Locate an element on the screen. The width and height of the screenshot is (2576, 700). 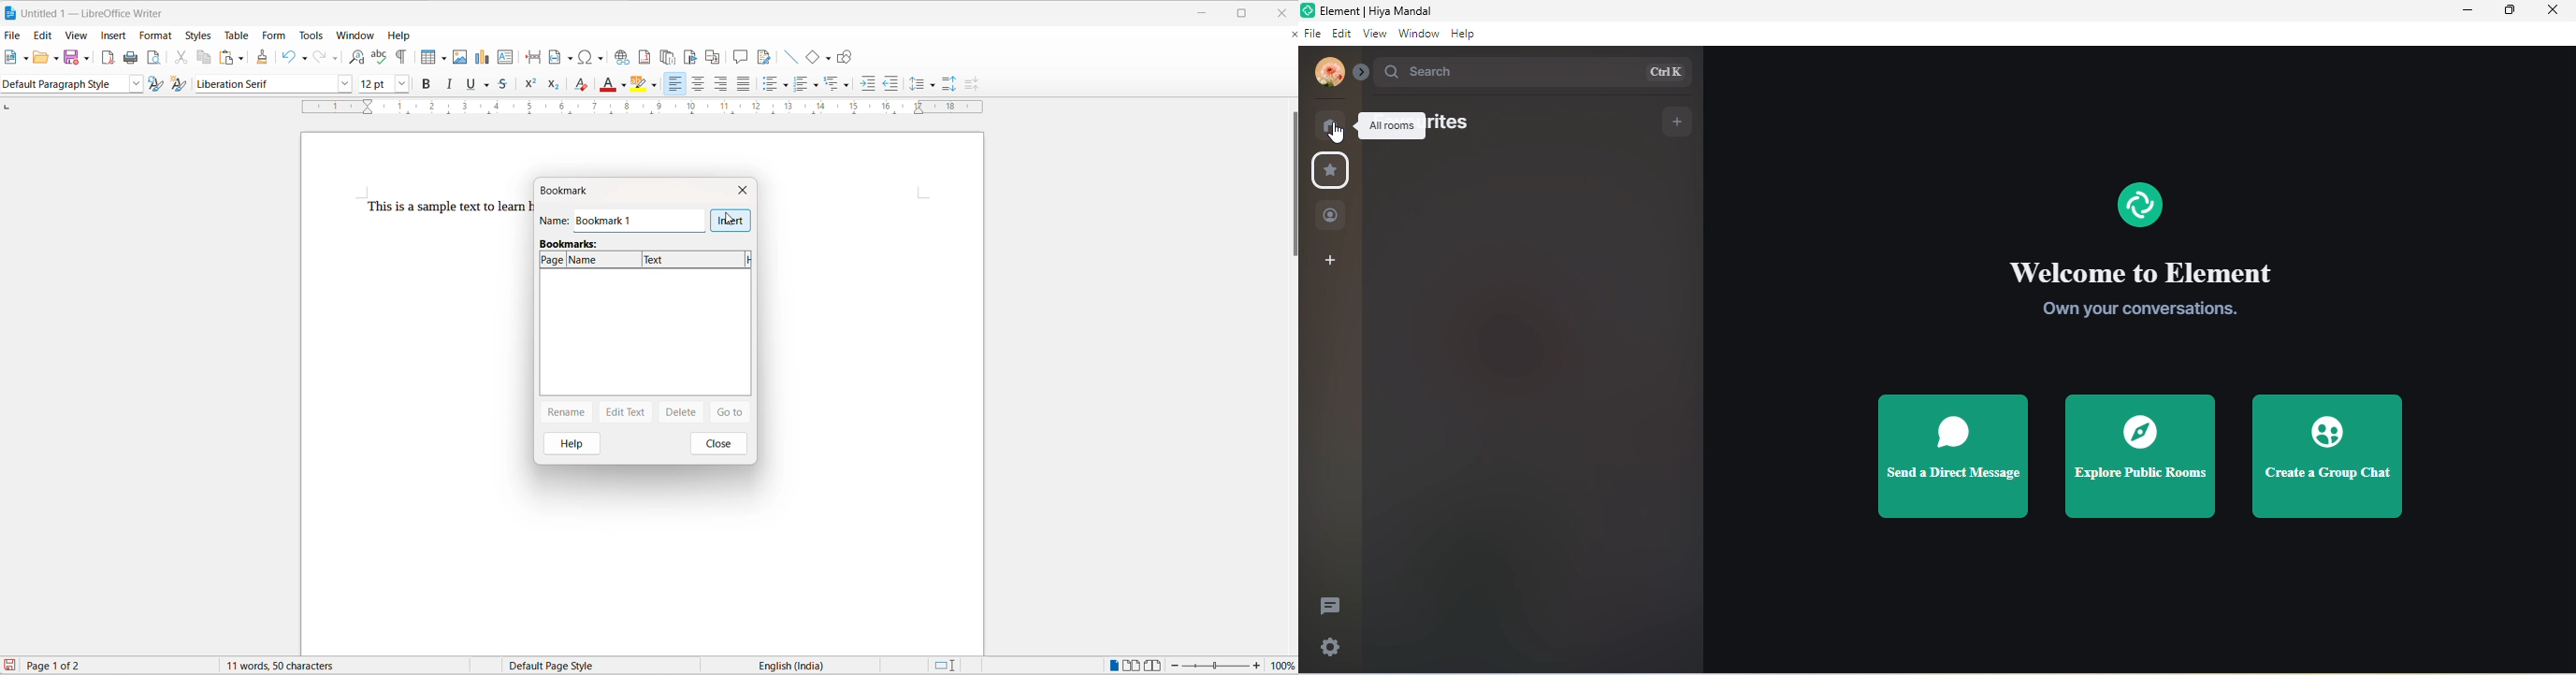
close is located at coordinates (1281, 11).